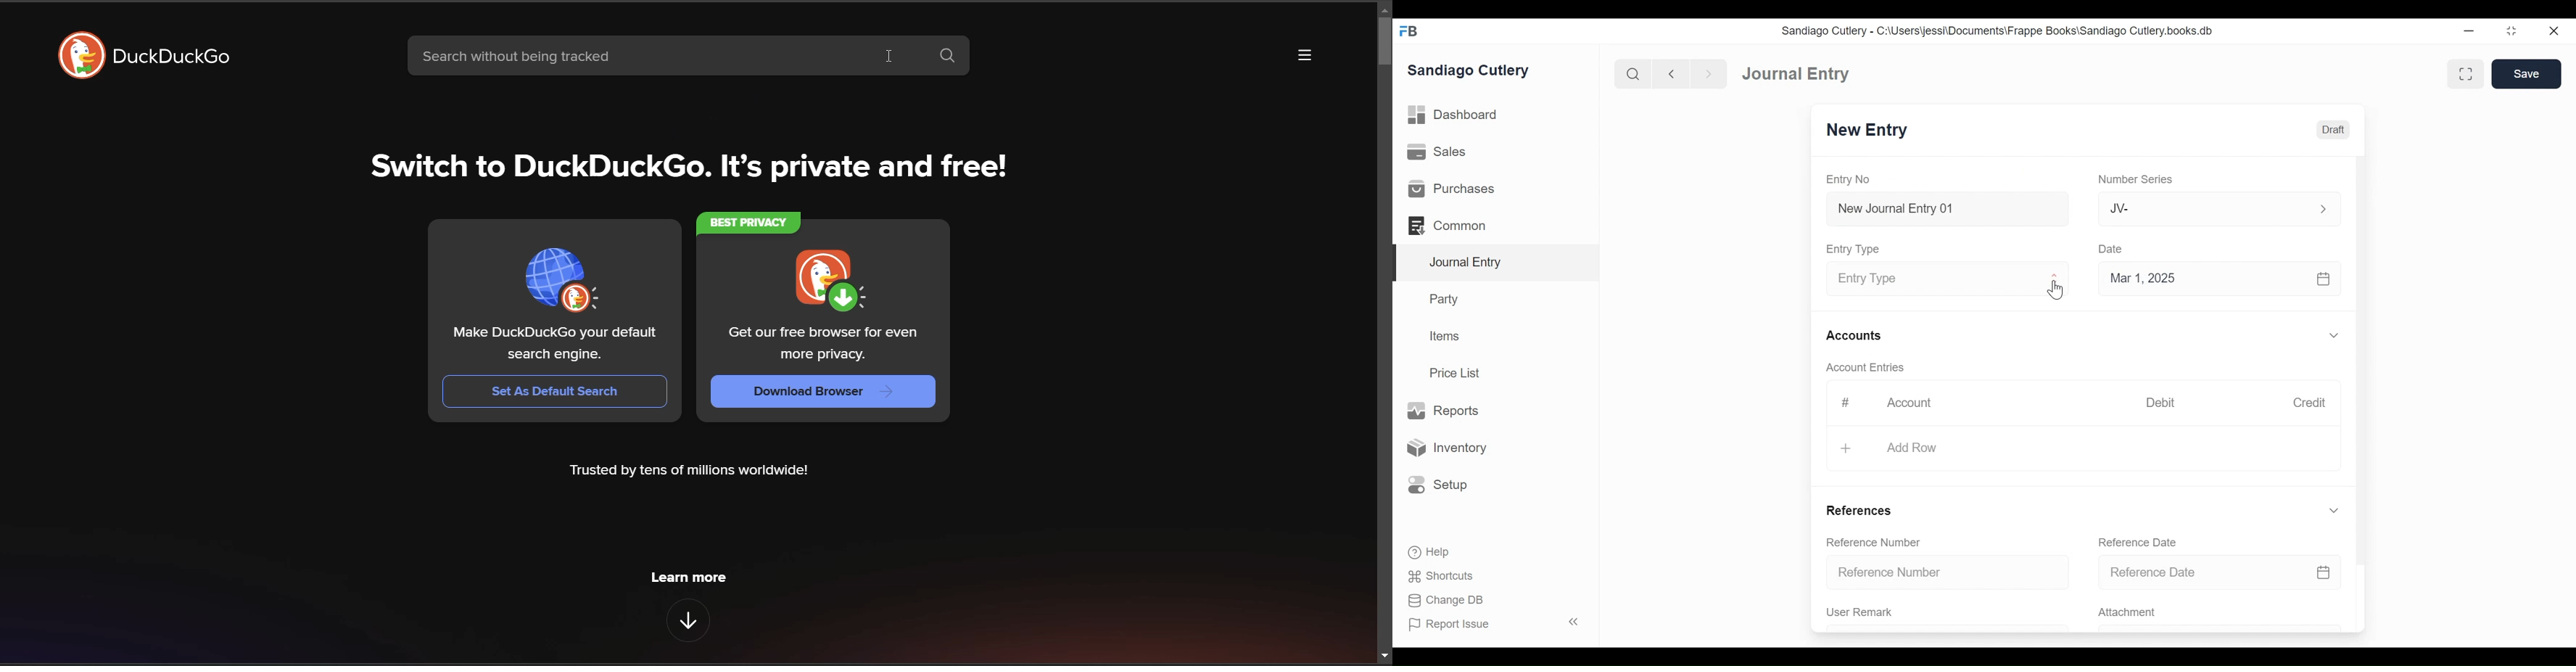 The height and width of the screenshot is (672, 2576). I want to click on learn more, so click(688, 577).